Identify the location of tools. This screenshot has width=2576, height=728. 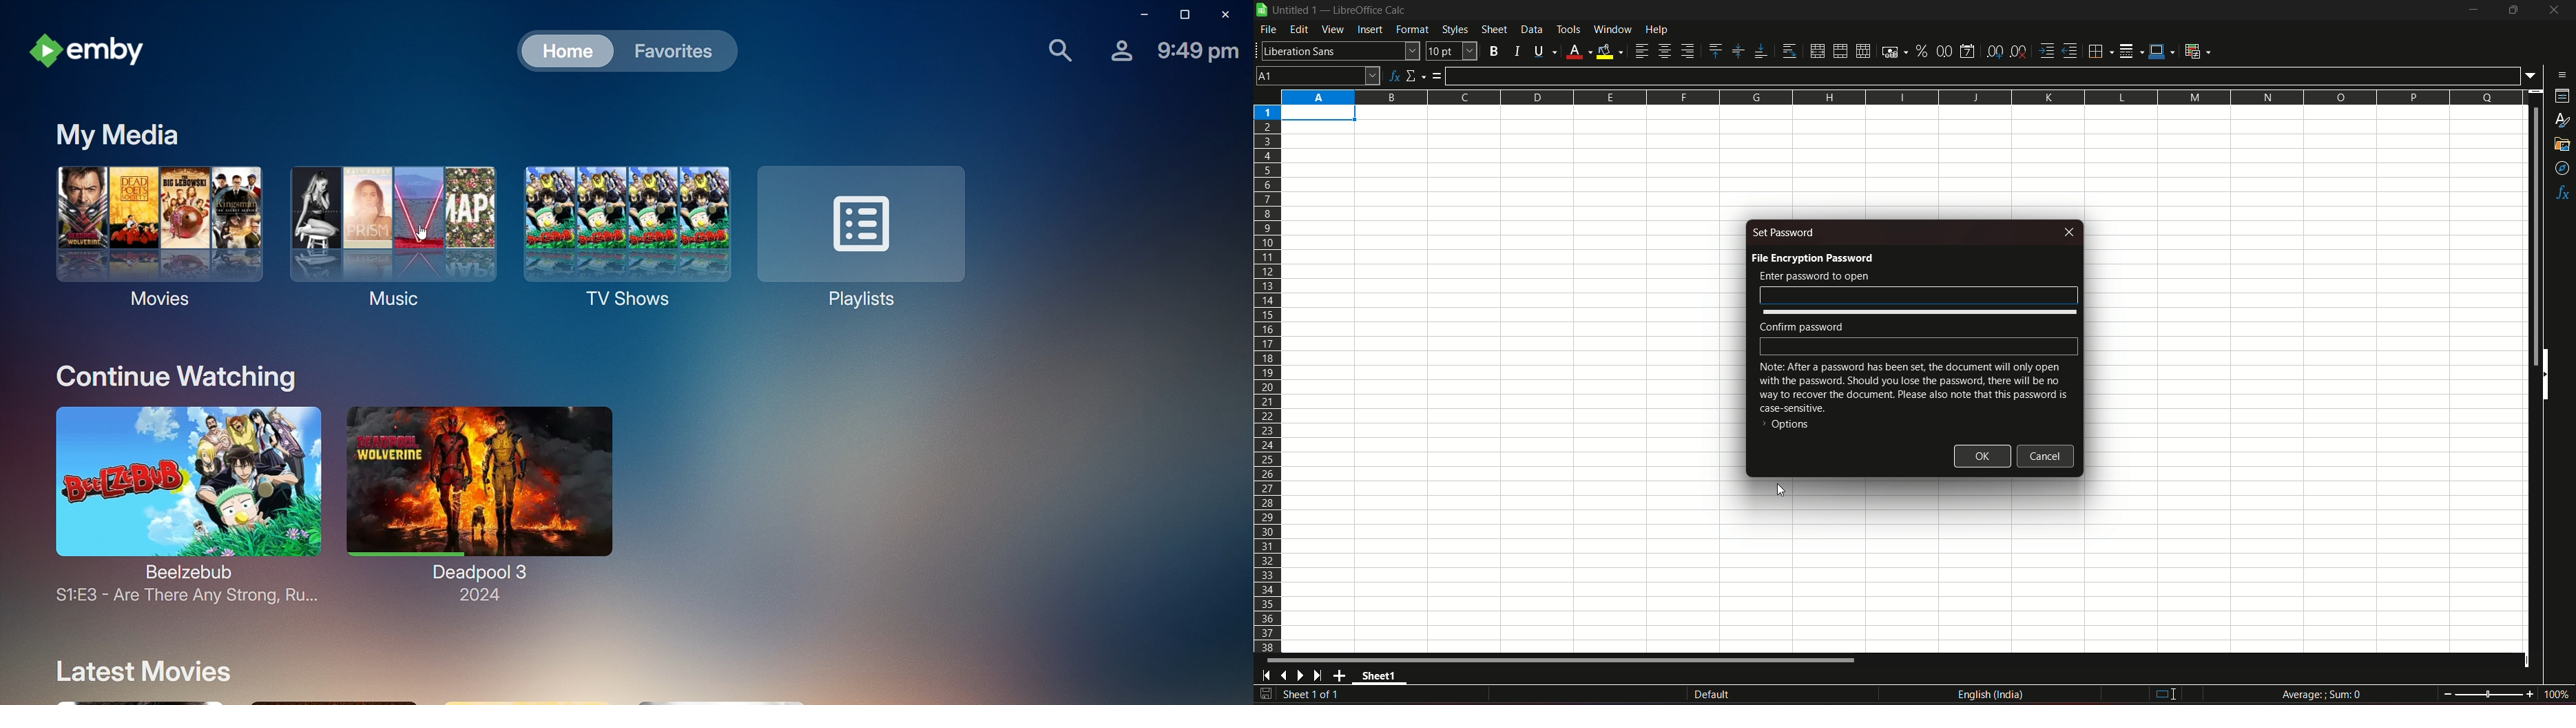
(1569, 29).